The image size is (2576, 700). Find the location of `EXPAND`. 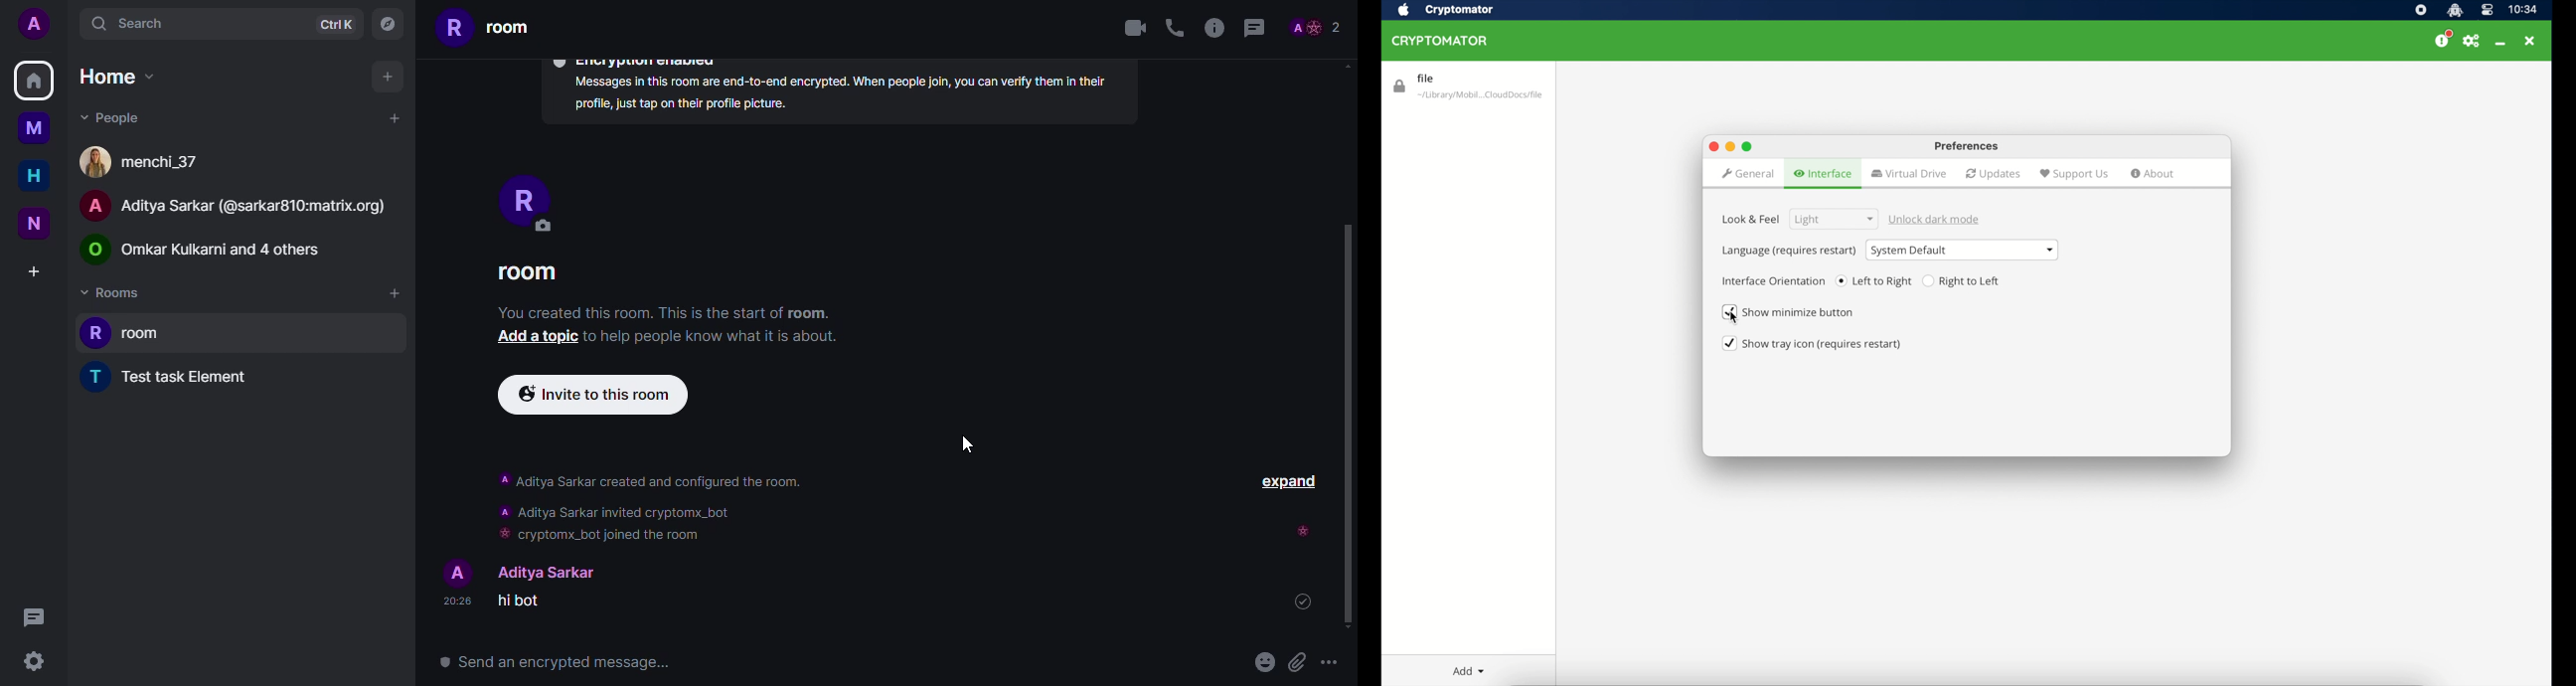

EXPAND is located at coordinates (1293, 480).